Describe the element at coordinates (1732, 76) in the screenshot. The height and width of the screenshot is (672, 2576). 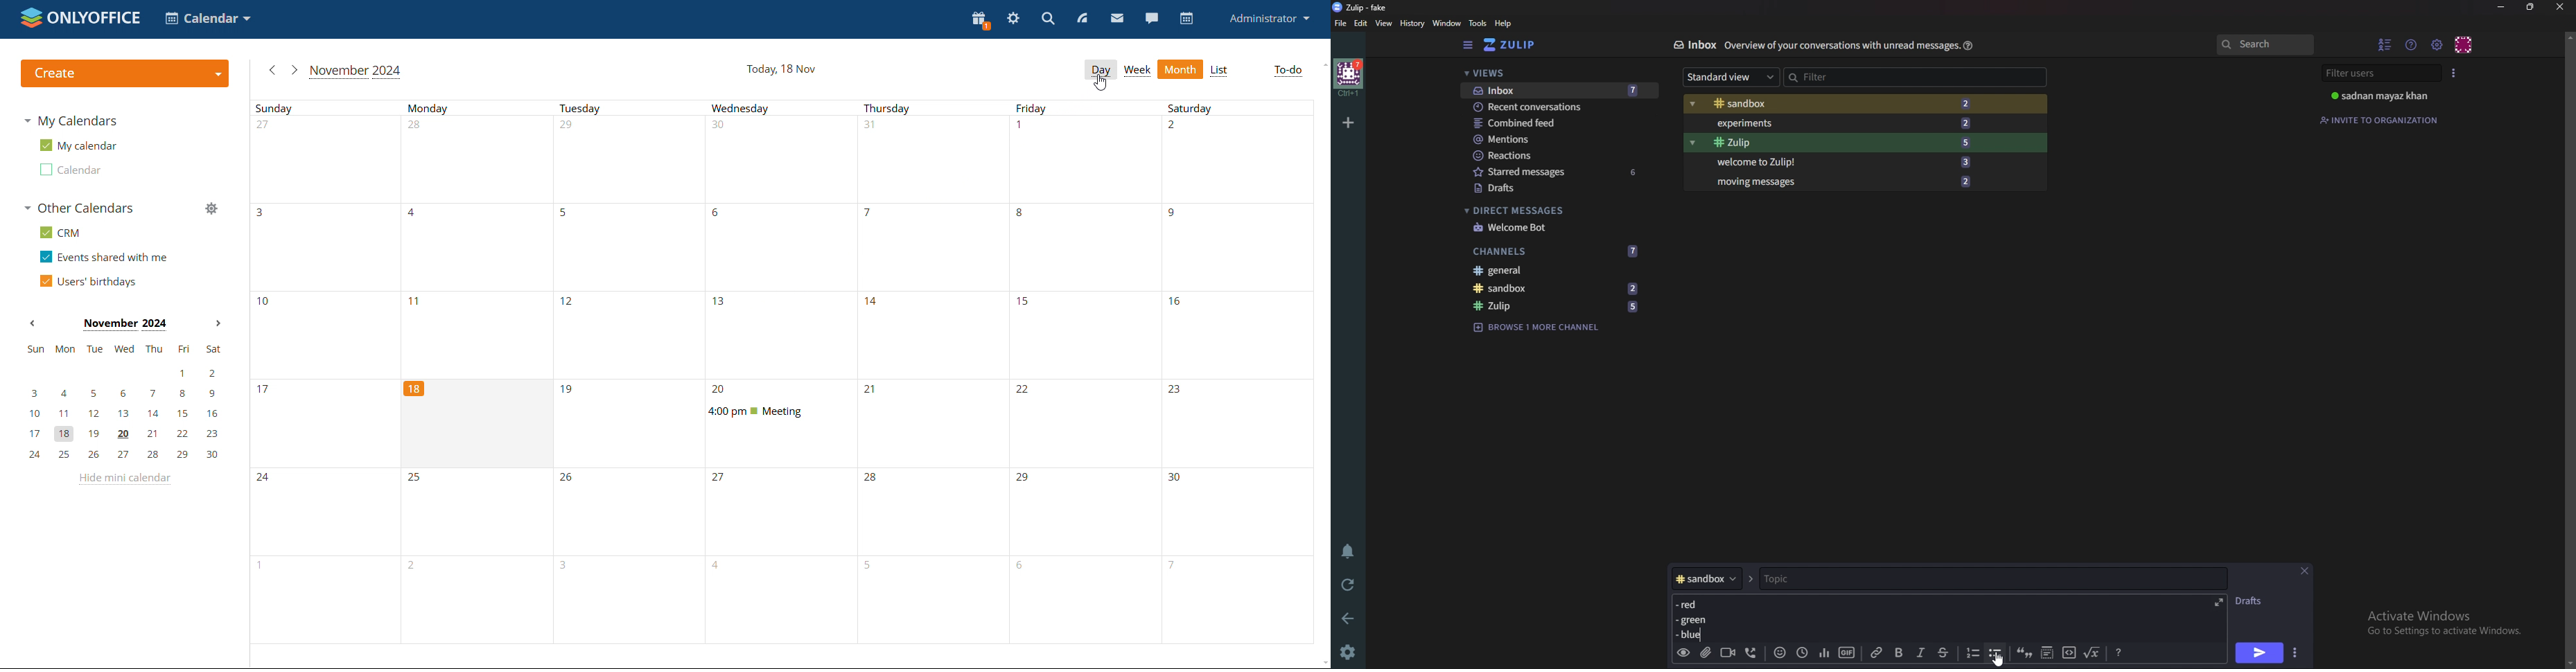
I see `Standard view` at that location.